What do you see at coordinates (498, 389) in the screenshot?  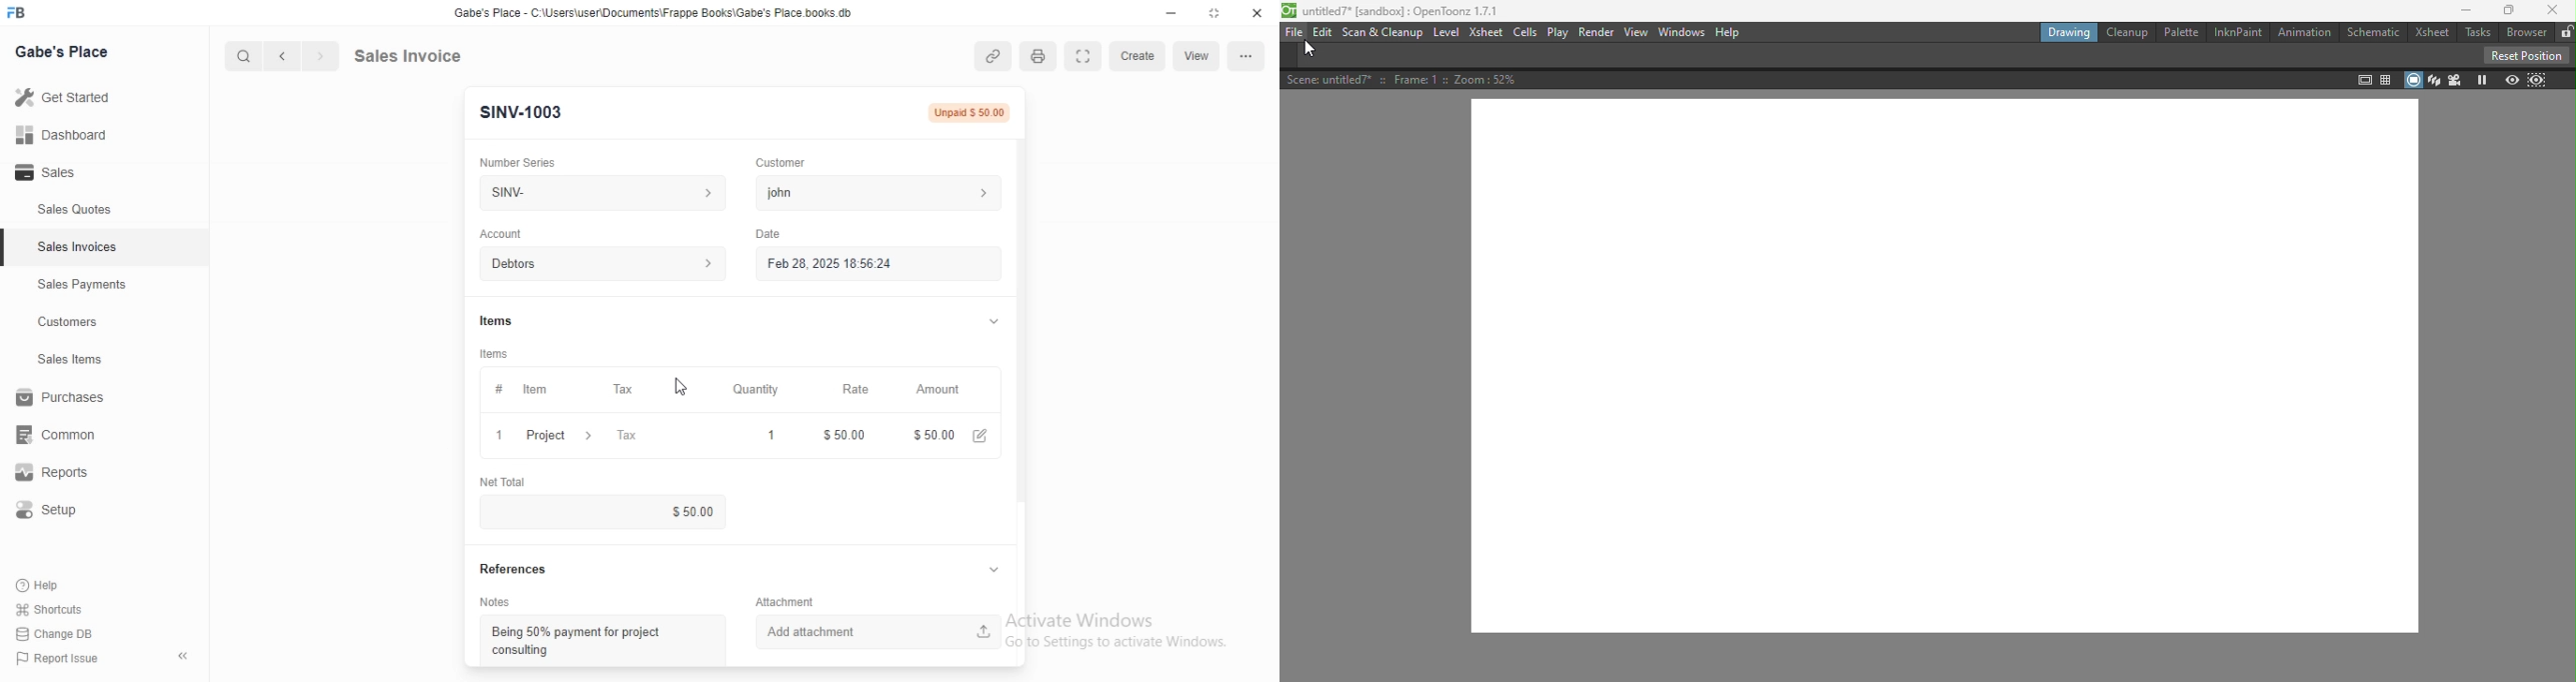 I see `` at bounding box center [498, 389].